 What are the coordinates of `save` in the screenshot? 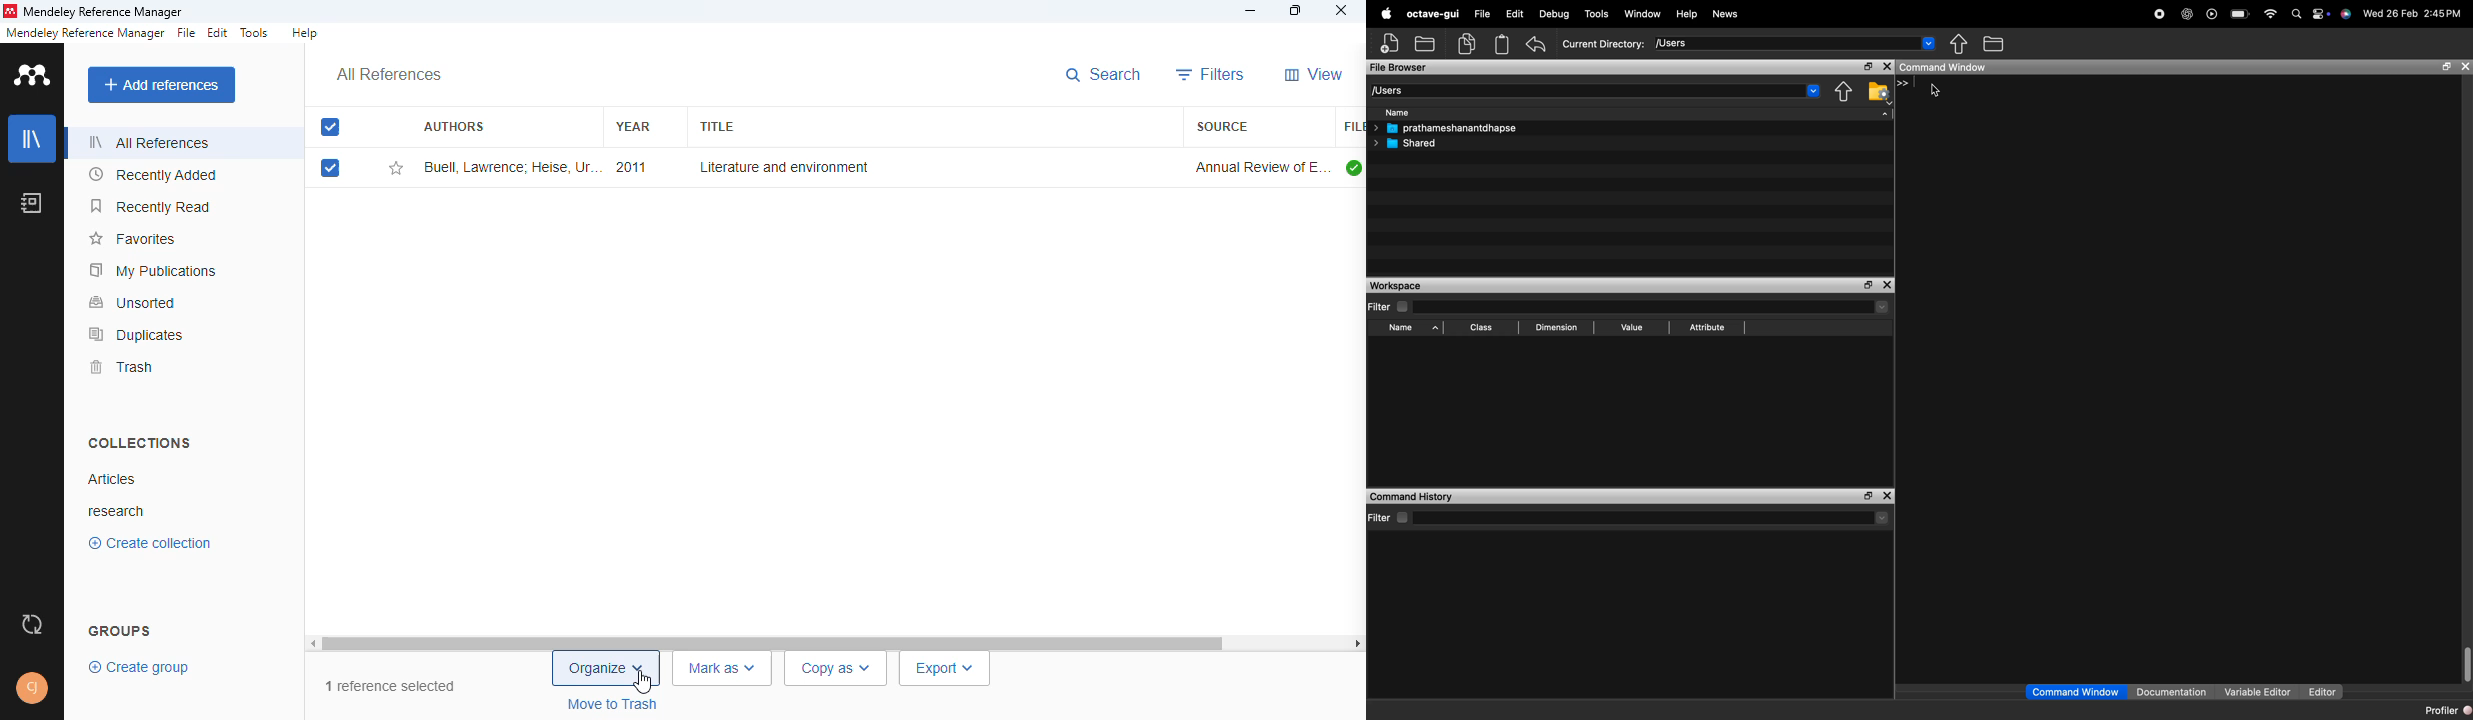 It's located at (1427, 42).